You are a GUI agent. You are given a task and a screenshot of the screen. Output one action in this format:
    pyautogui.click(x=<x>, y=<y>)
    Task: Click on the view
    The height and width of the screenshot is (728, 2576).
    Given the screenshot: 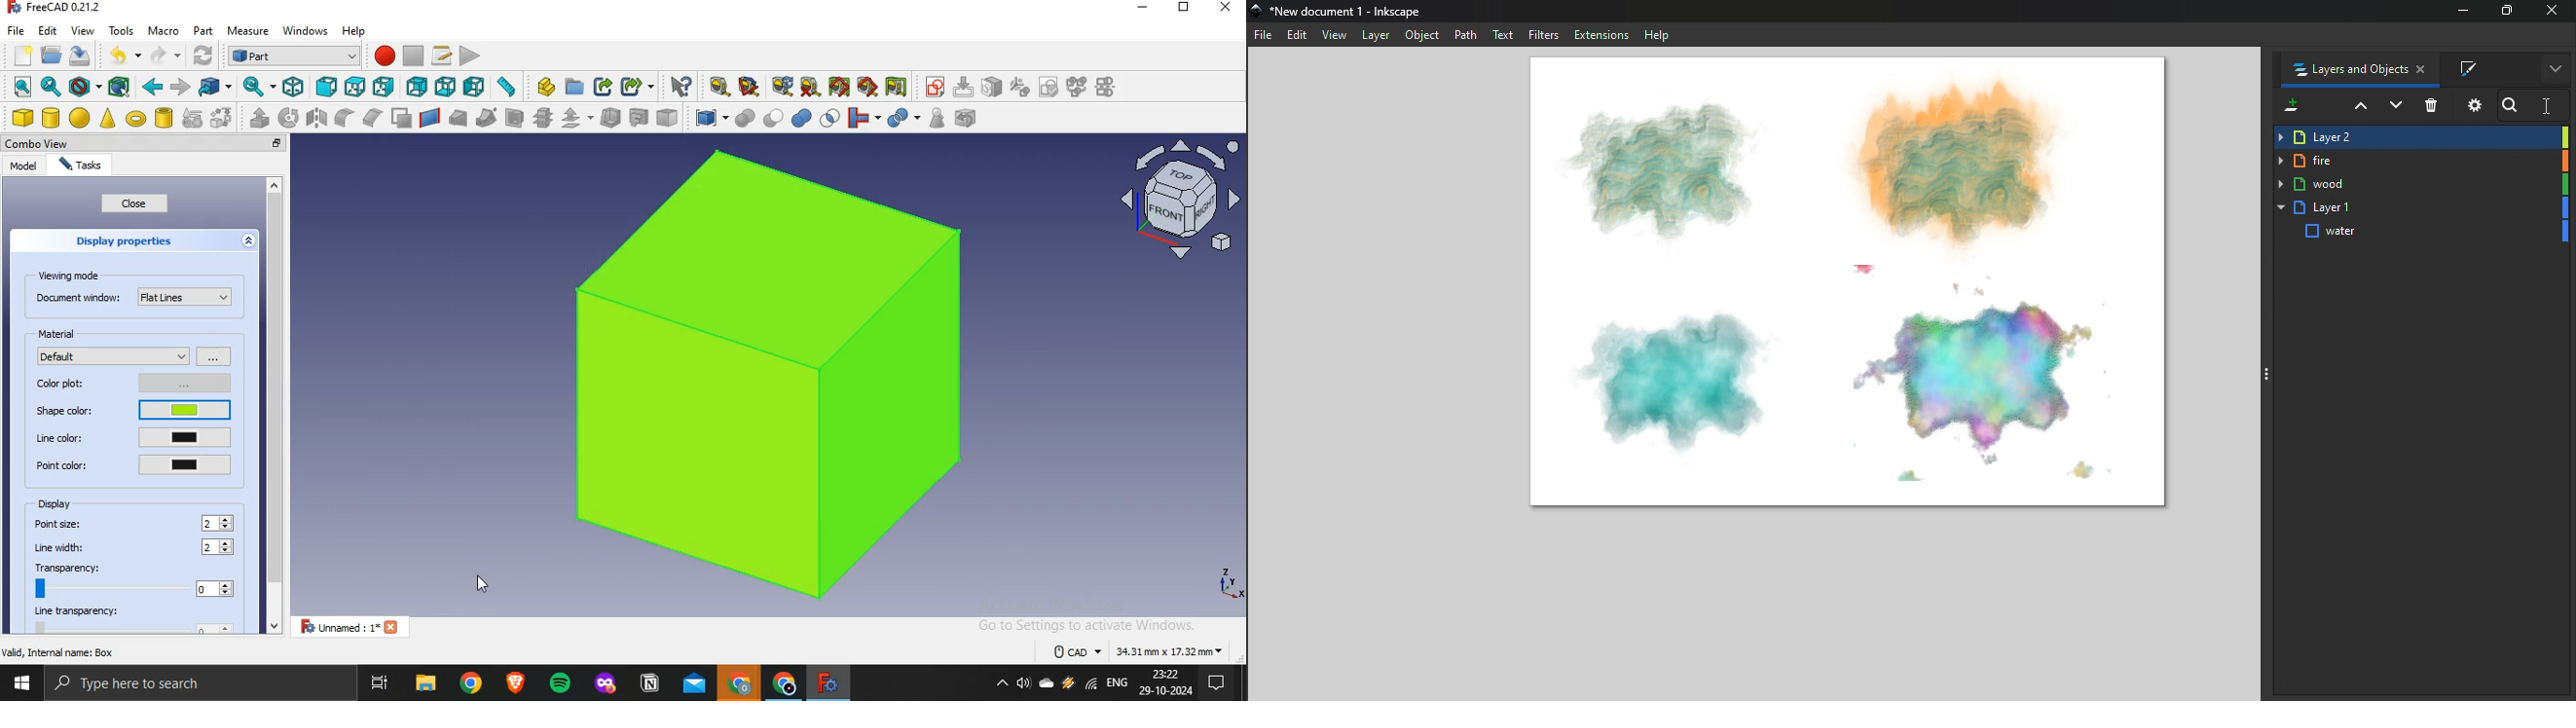 What is the action you would take?
    pyautogui.click(x=1335, y=37)
    